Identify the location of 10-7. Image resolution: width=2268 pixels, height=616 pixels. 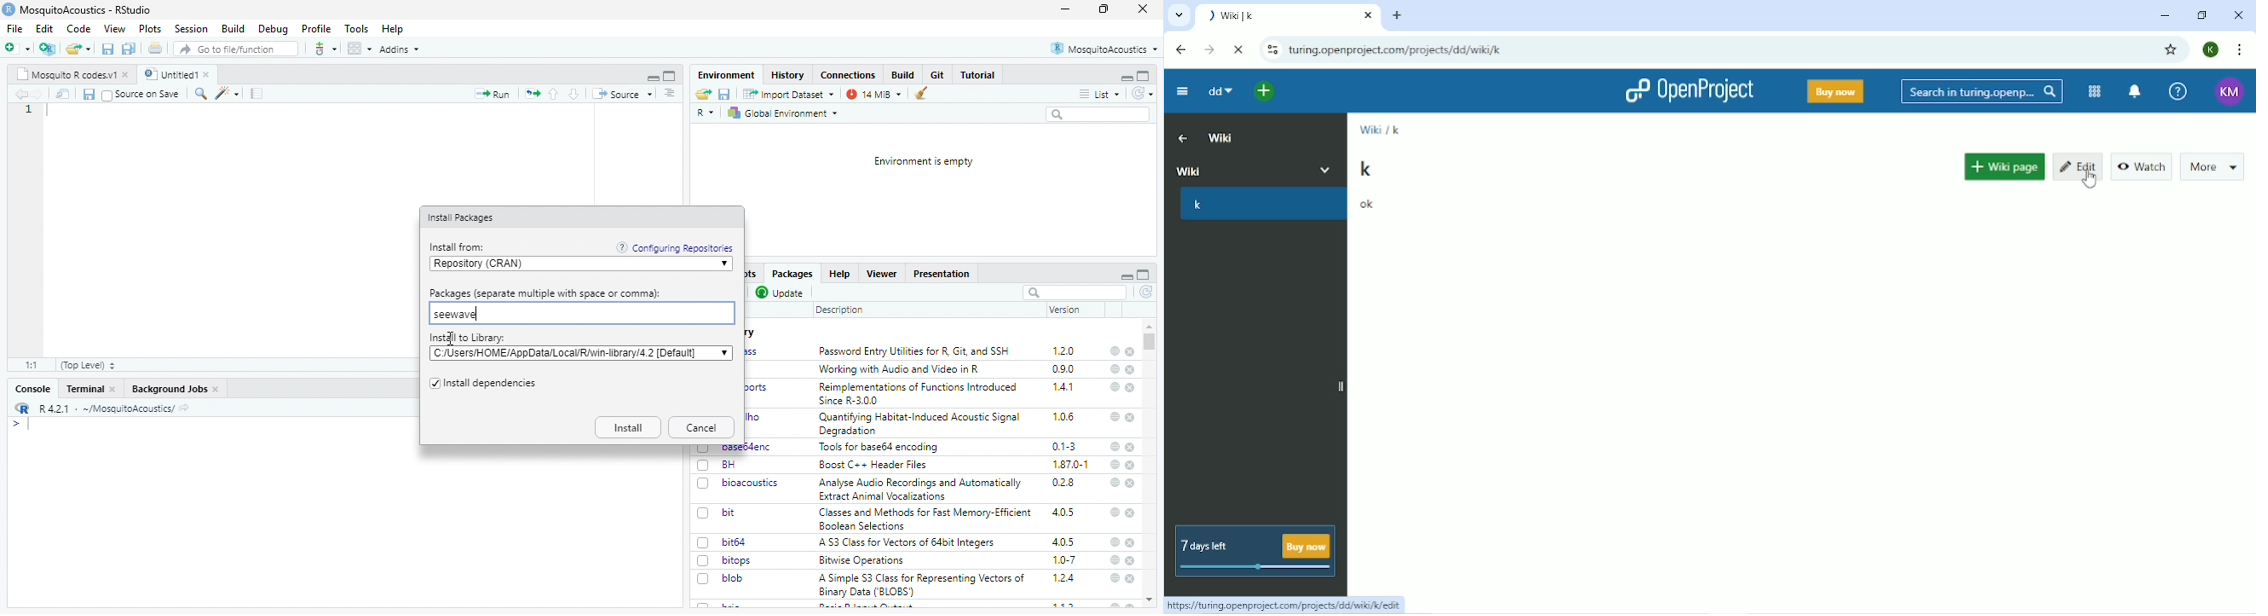
(1066, 560).